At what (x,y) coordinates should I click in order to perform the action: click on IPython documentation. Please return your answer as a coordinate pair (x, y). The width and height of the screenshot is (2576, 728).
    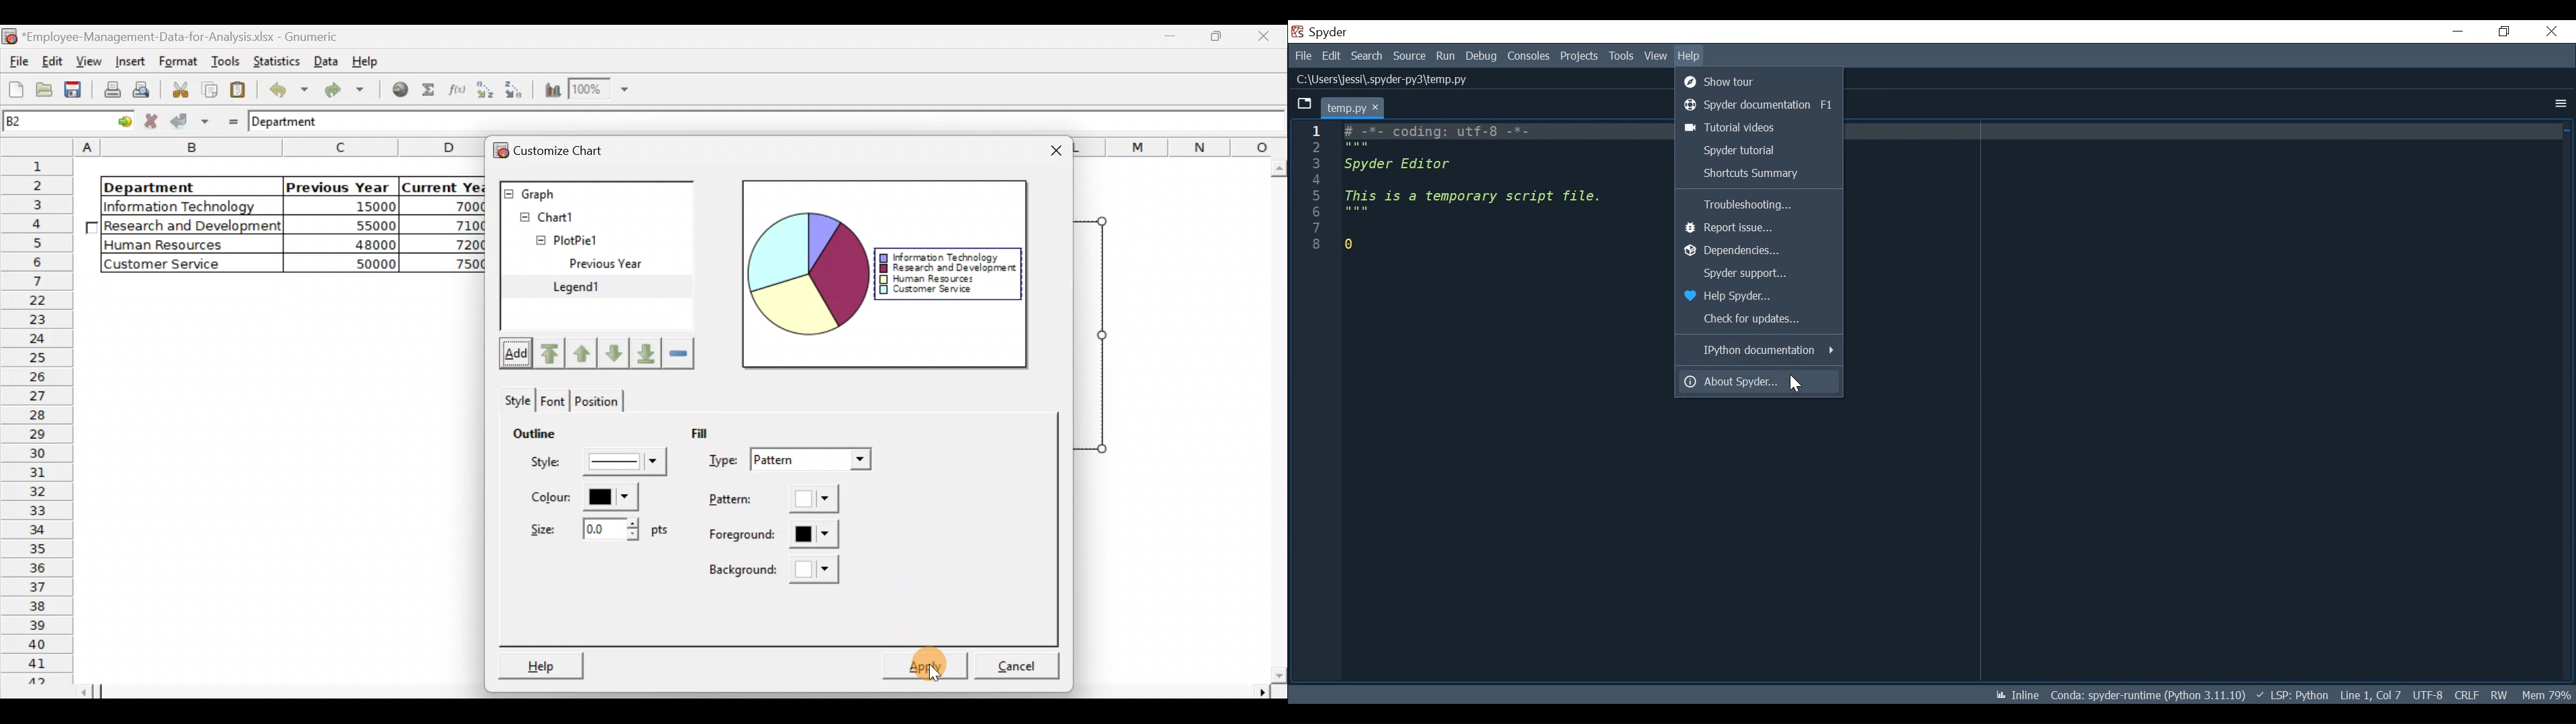
    Looking at the image, I should click on (1760, 351).